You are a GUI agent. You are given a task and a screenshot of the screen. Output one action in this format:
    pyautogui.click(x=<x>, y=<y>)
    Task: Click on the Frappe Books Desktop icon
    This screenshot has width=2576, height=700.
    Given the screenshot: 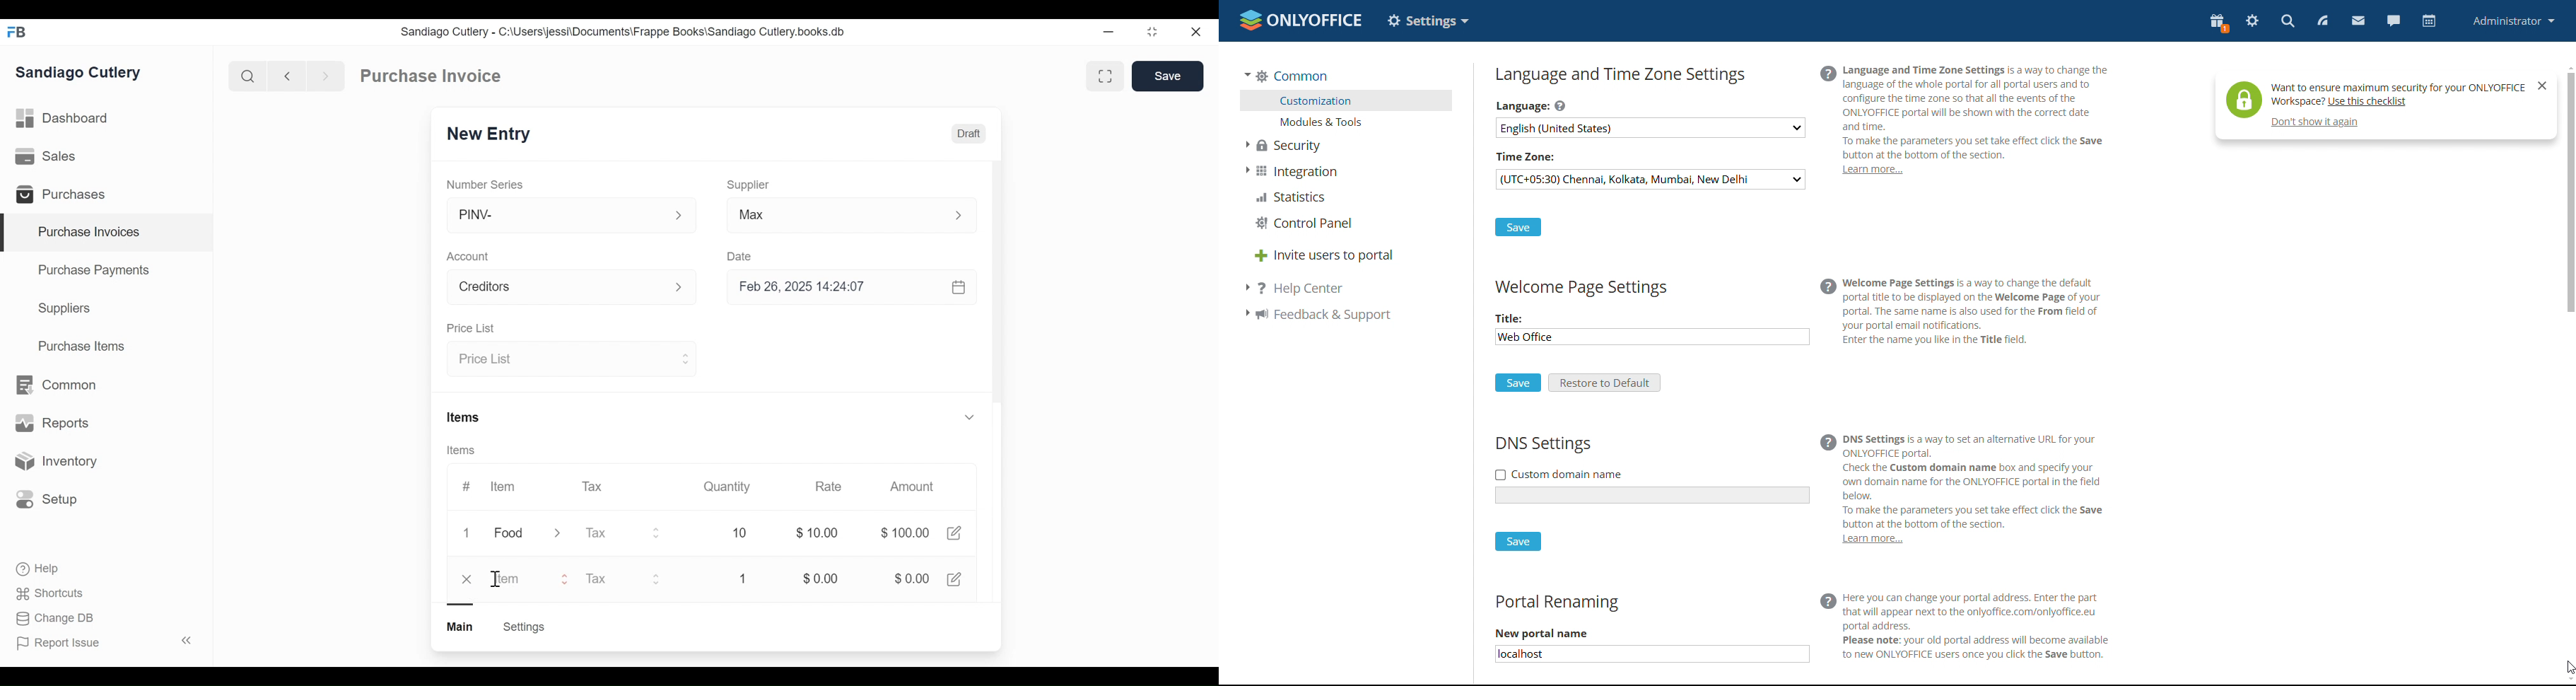 What is the action you would take?
    pyautogui.click(x=21, y=33)
    